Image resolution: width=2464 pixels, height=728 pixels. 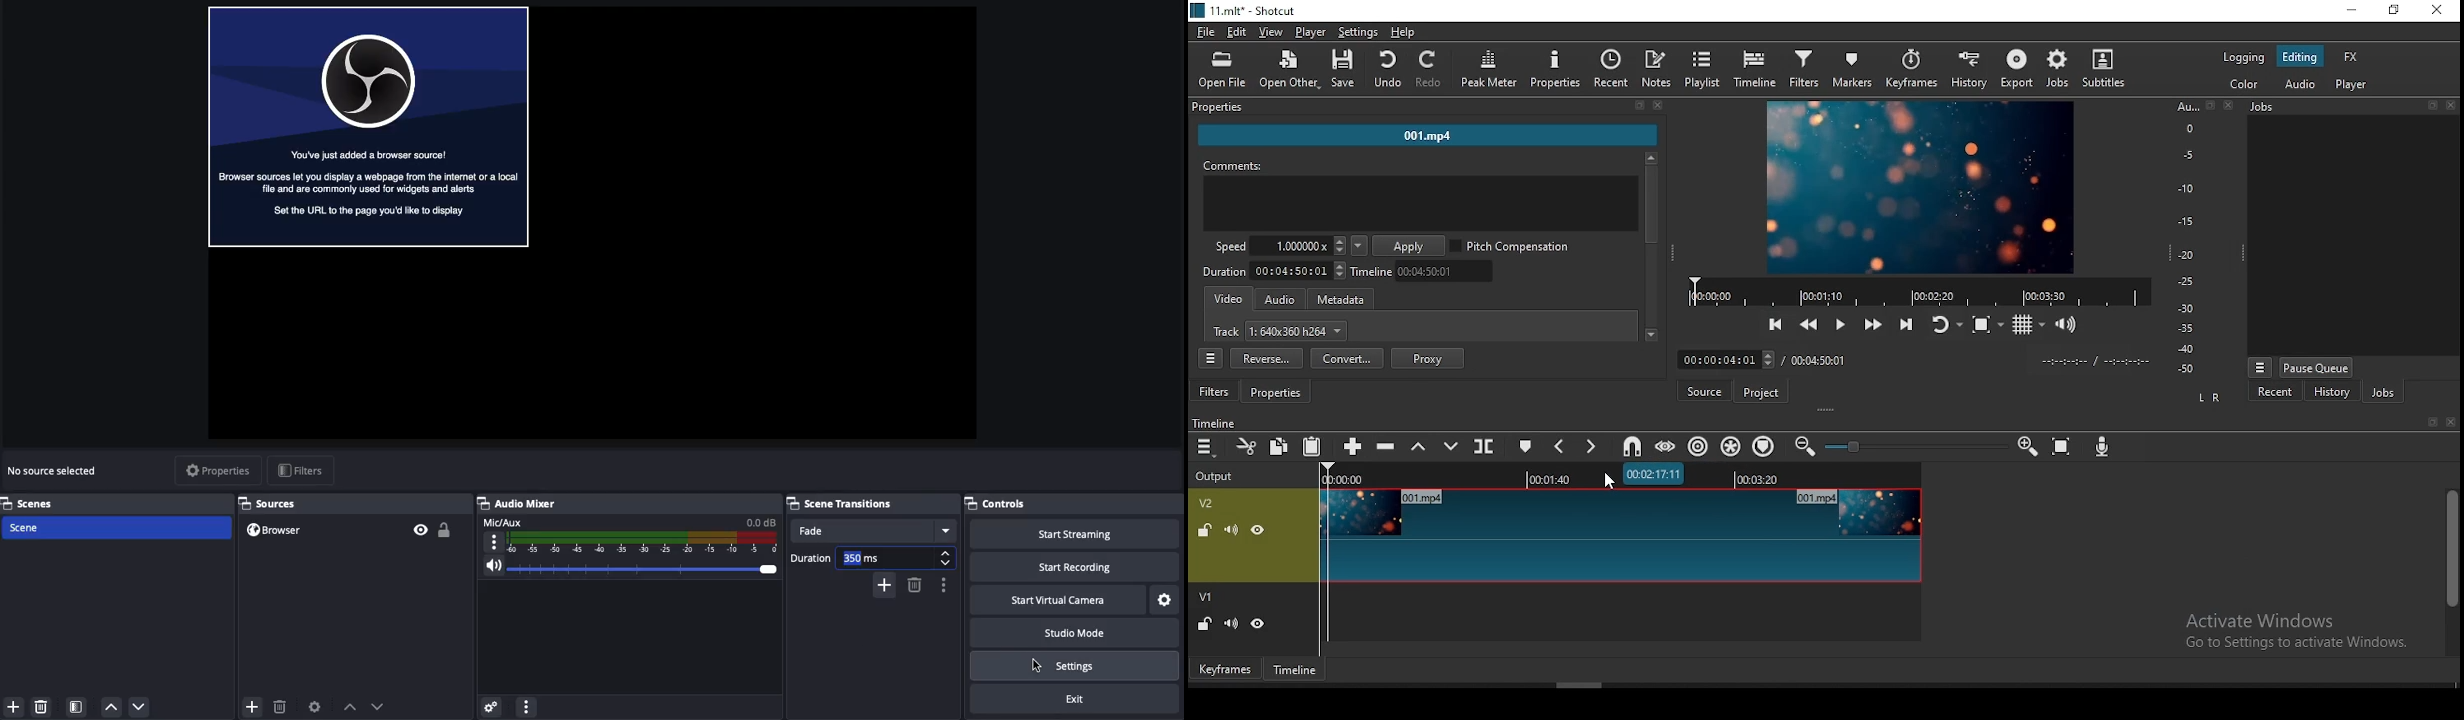 I want to click on (UN)MUTE, so click(x=1230, y=528).